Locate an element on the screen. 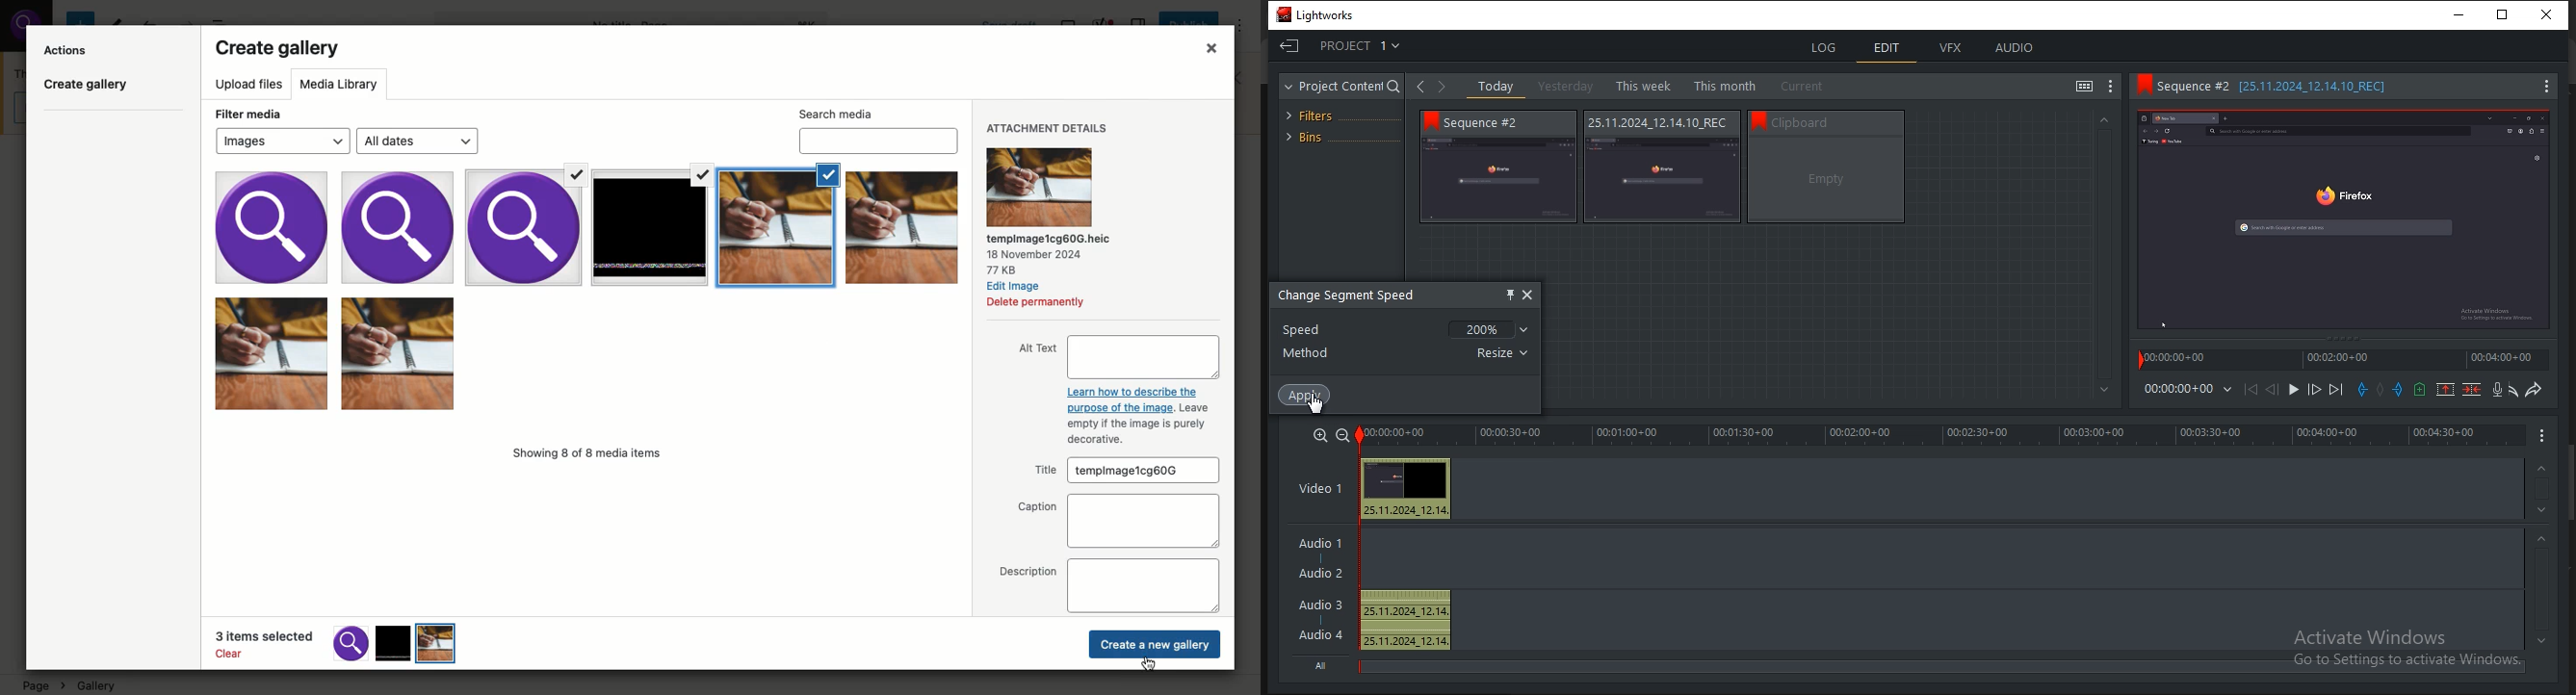 The image size is (2576, 700). Captions is located at coordinates (1107, 527).